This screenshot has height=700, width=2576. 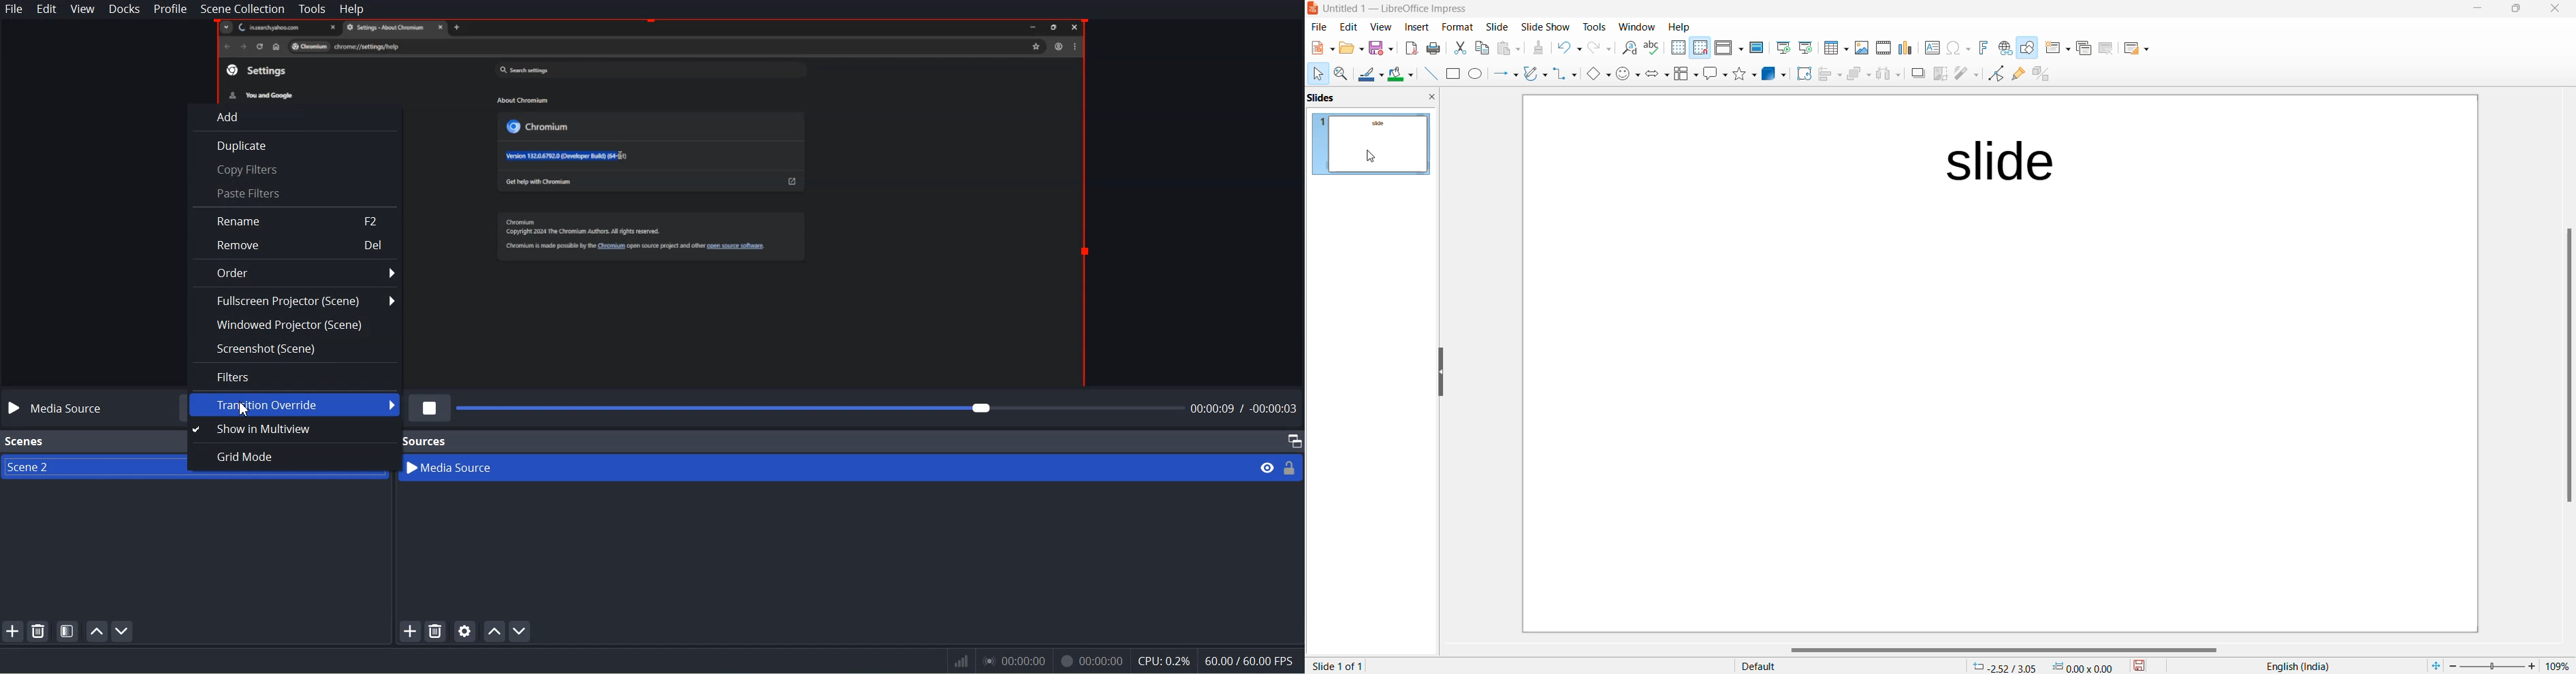 I want to click on shapes, so click(x=1746, y=73).